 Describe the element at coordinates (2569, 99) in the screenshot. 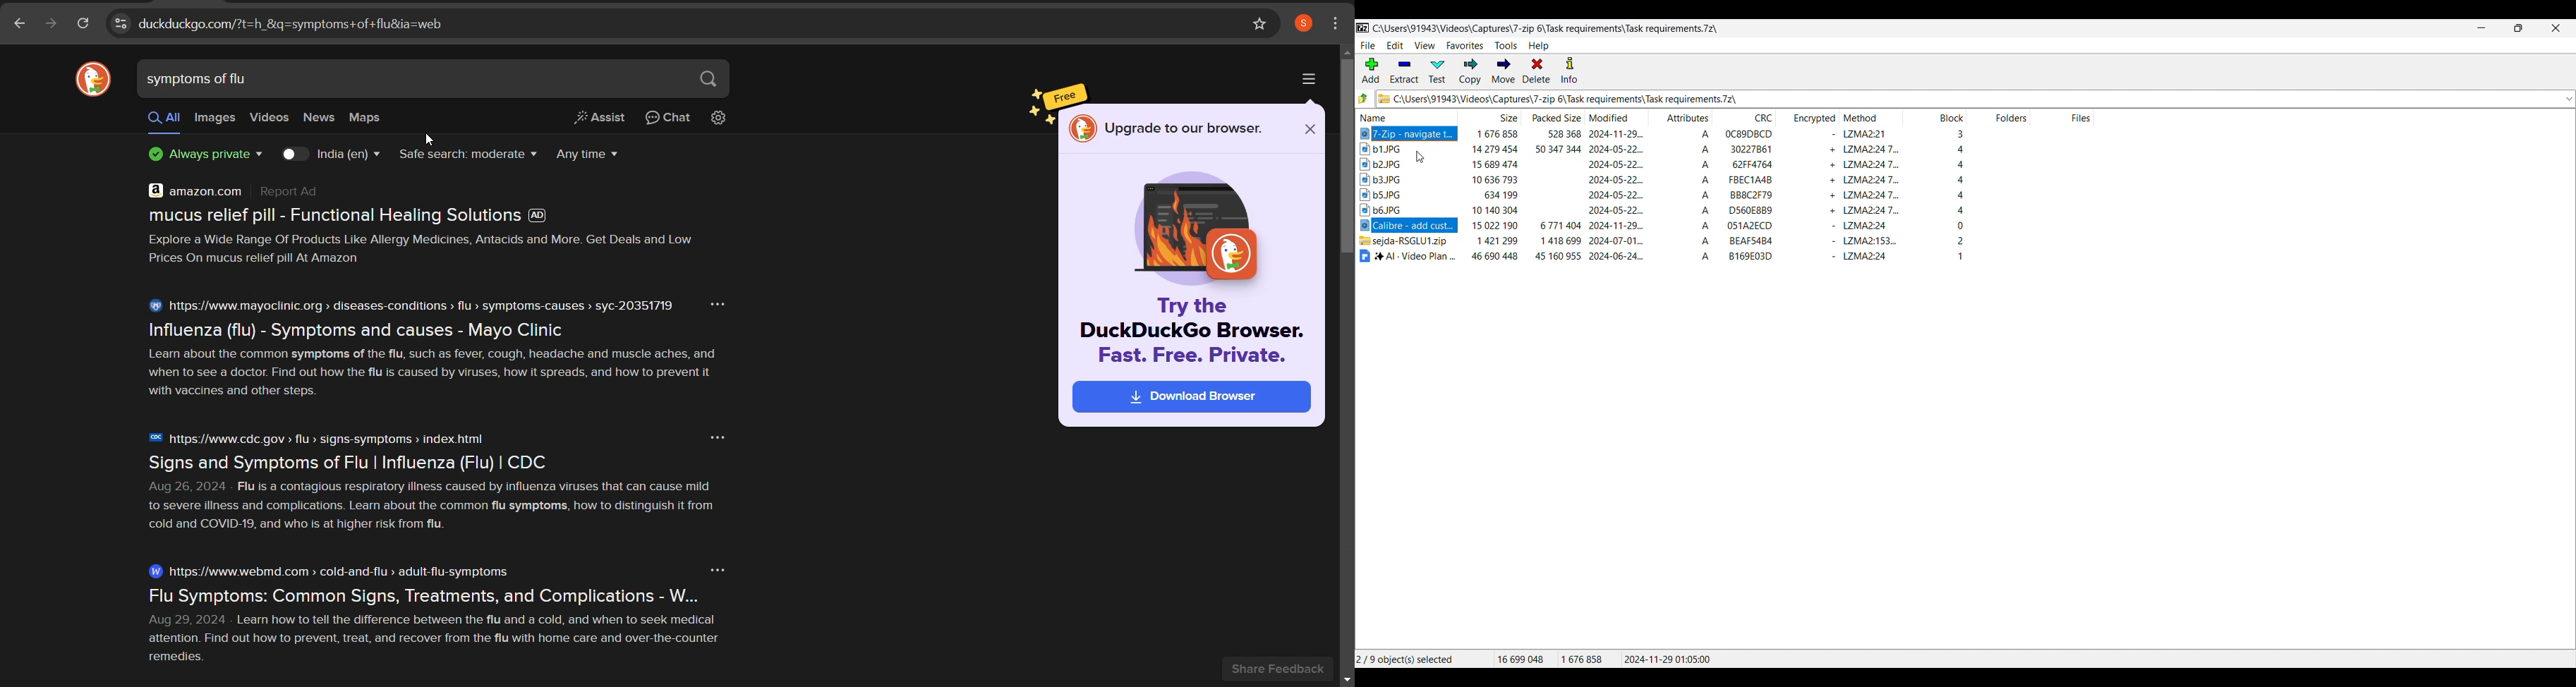

I see `dropdown` at that location.